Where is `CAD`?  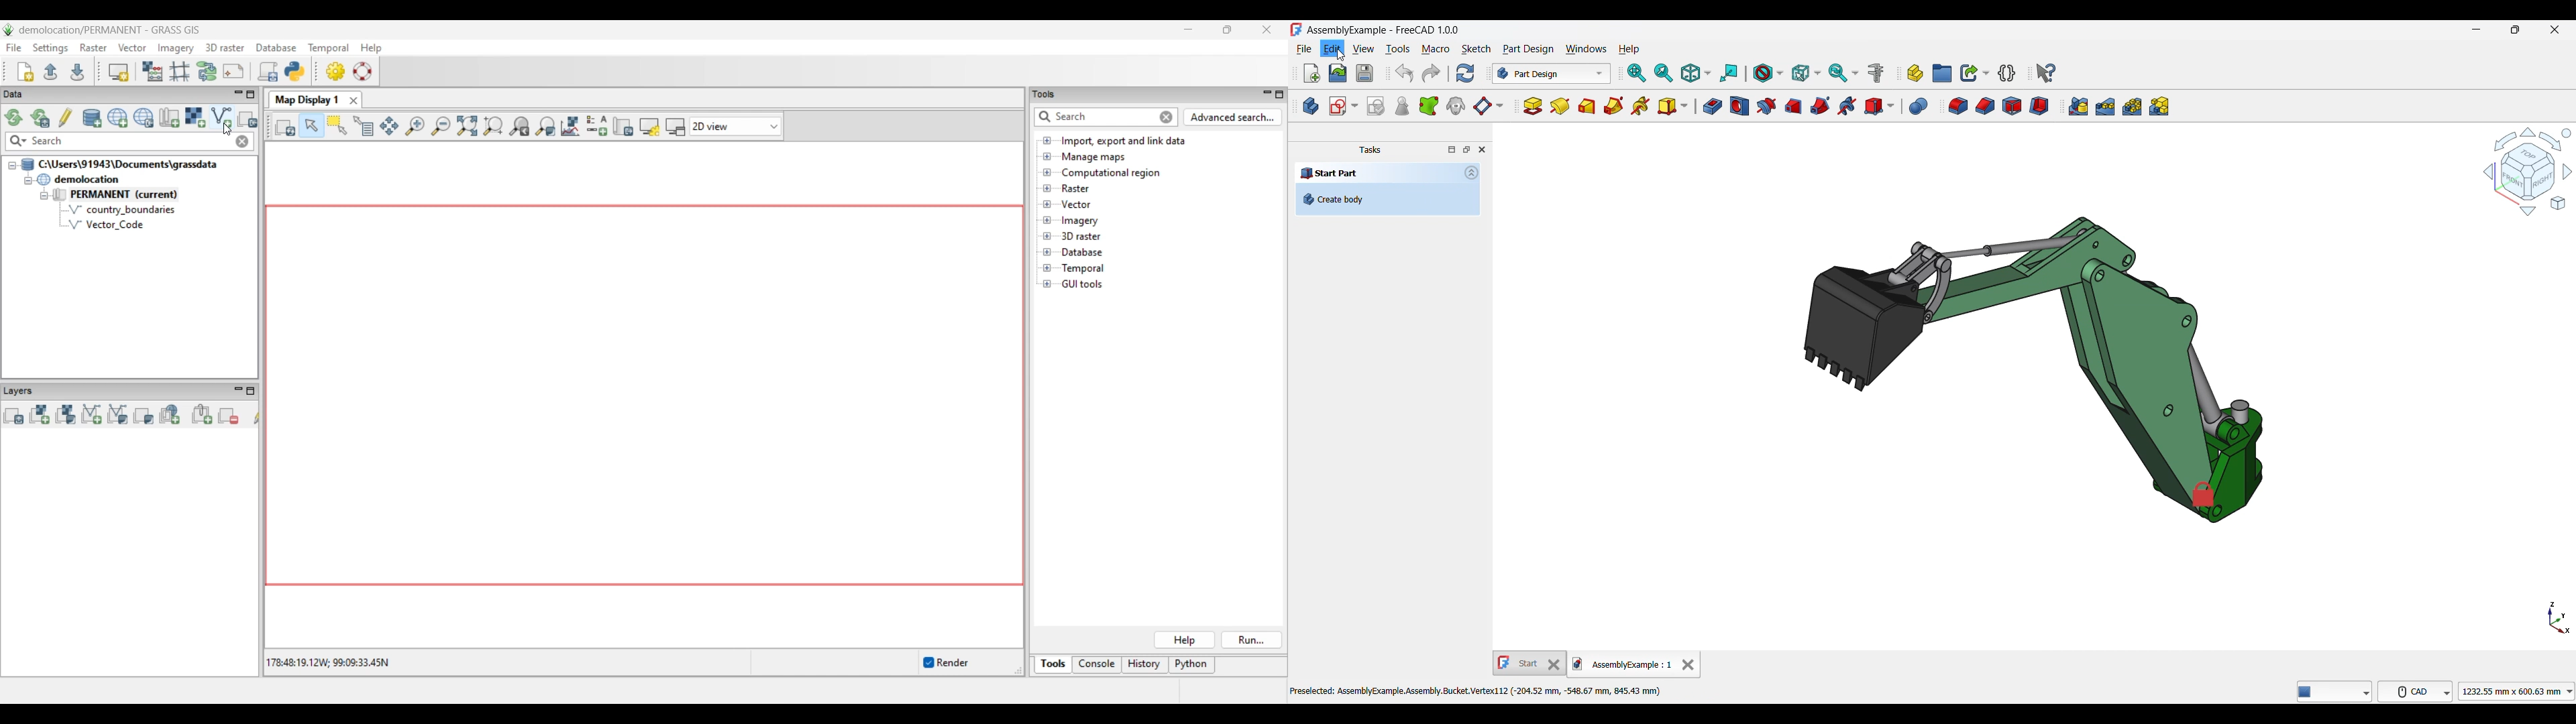
CAD is located at coordinates (2418, 690).